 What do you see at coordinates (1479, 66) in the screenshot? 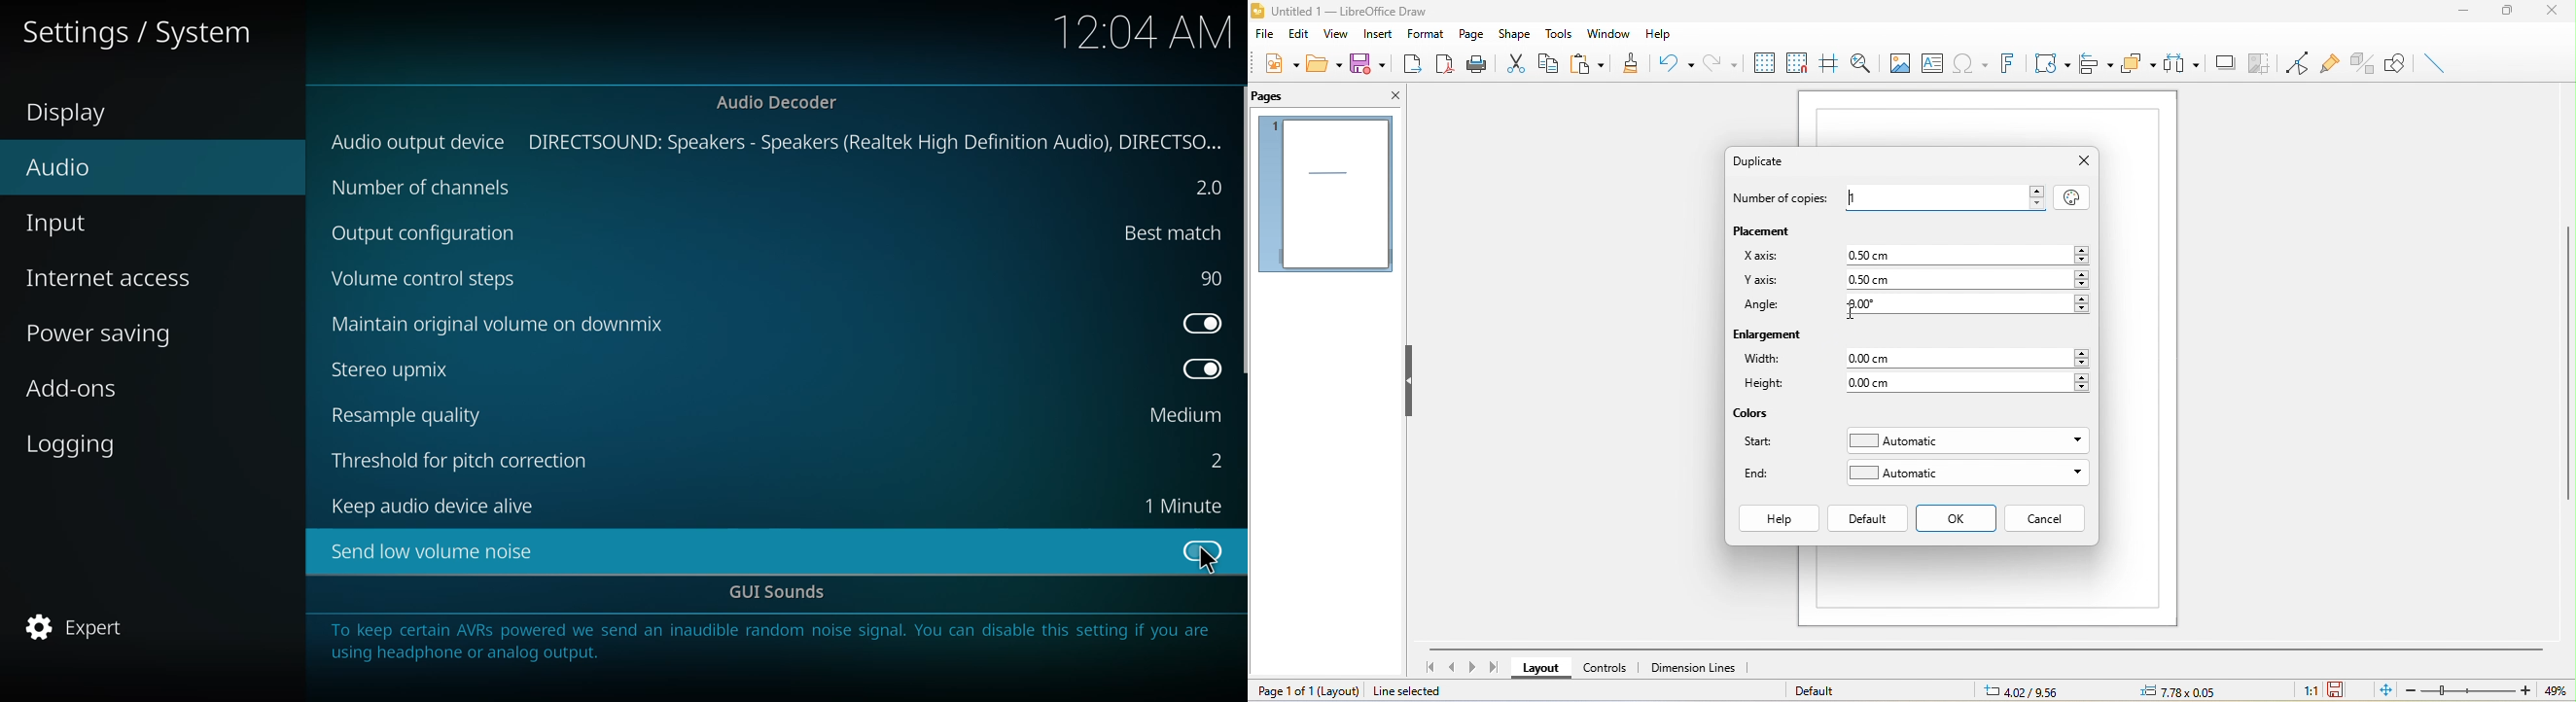
I see `print` at bounding box center [1479, 66].